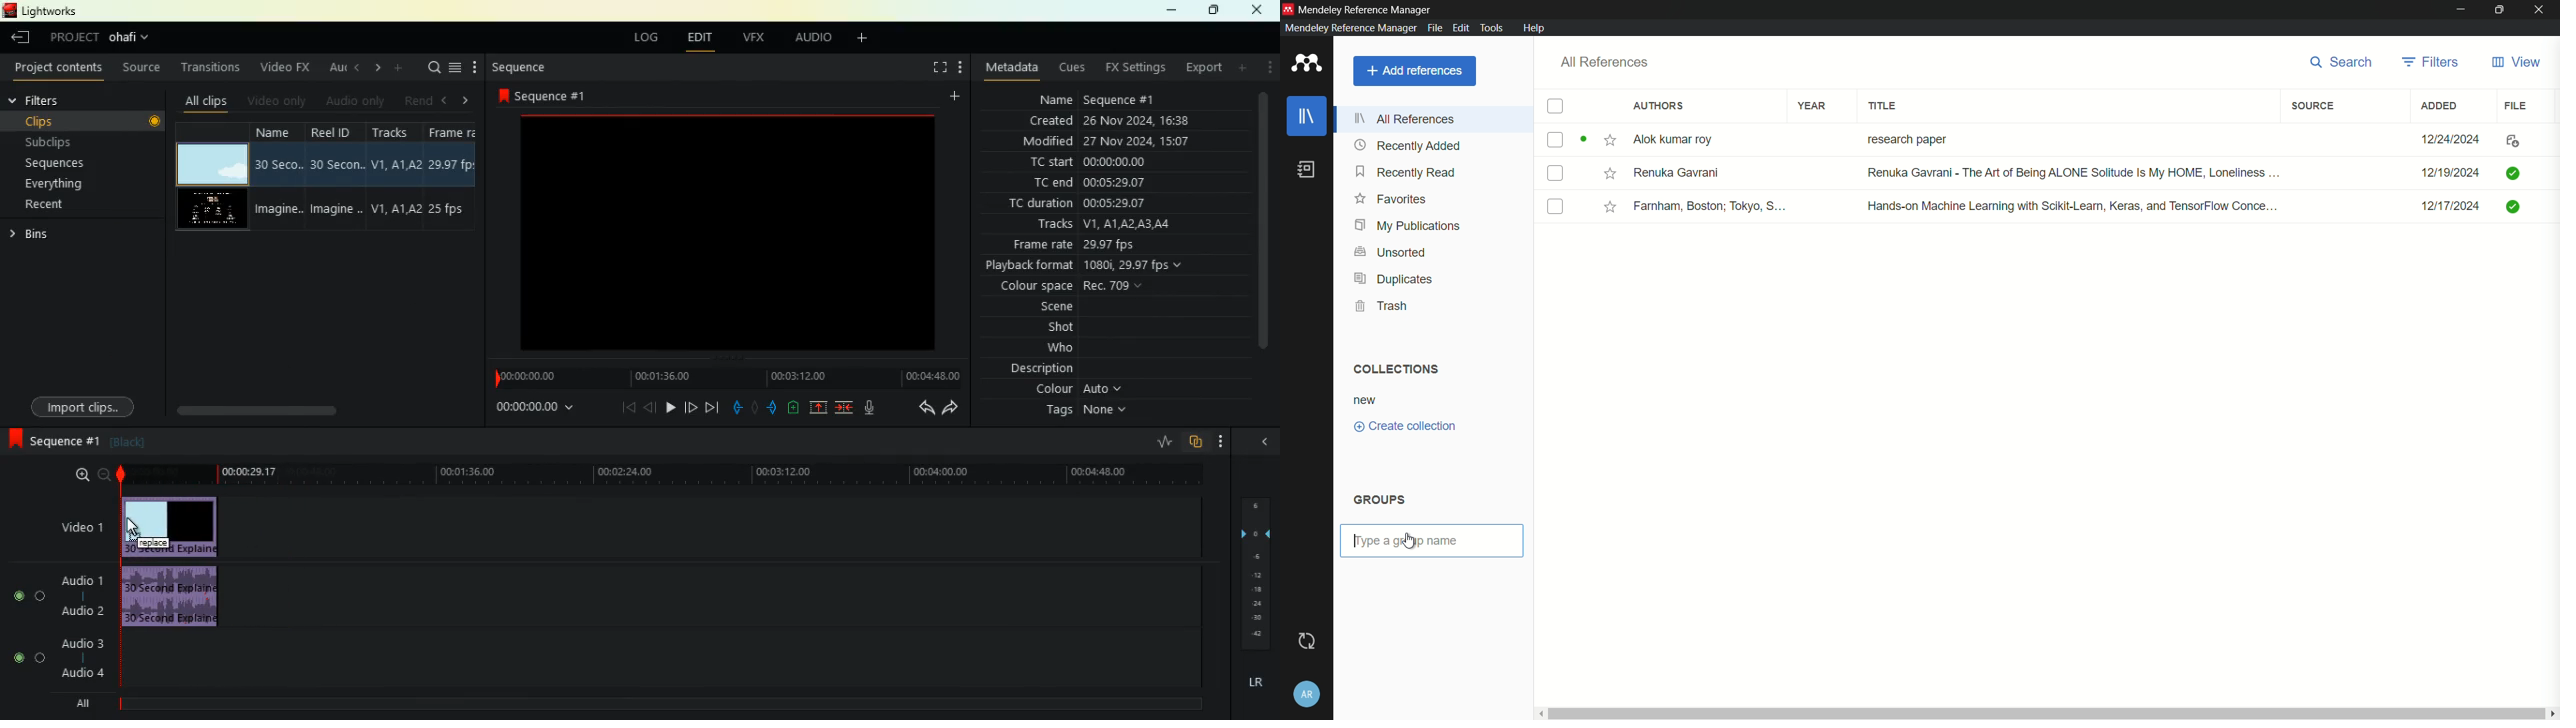 This screenshot has height=728, width=2576. I want to click on favorites, so click(1391, 199).